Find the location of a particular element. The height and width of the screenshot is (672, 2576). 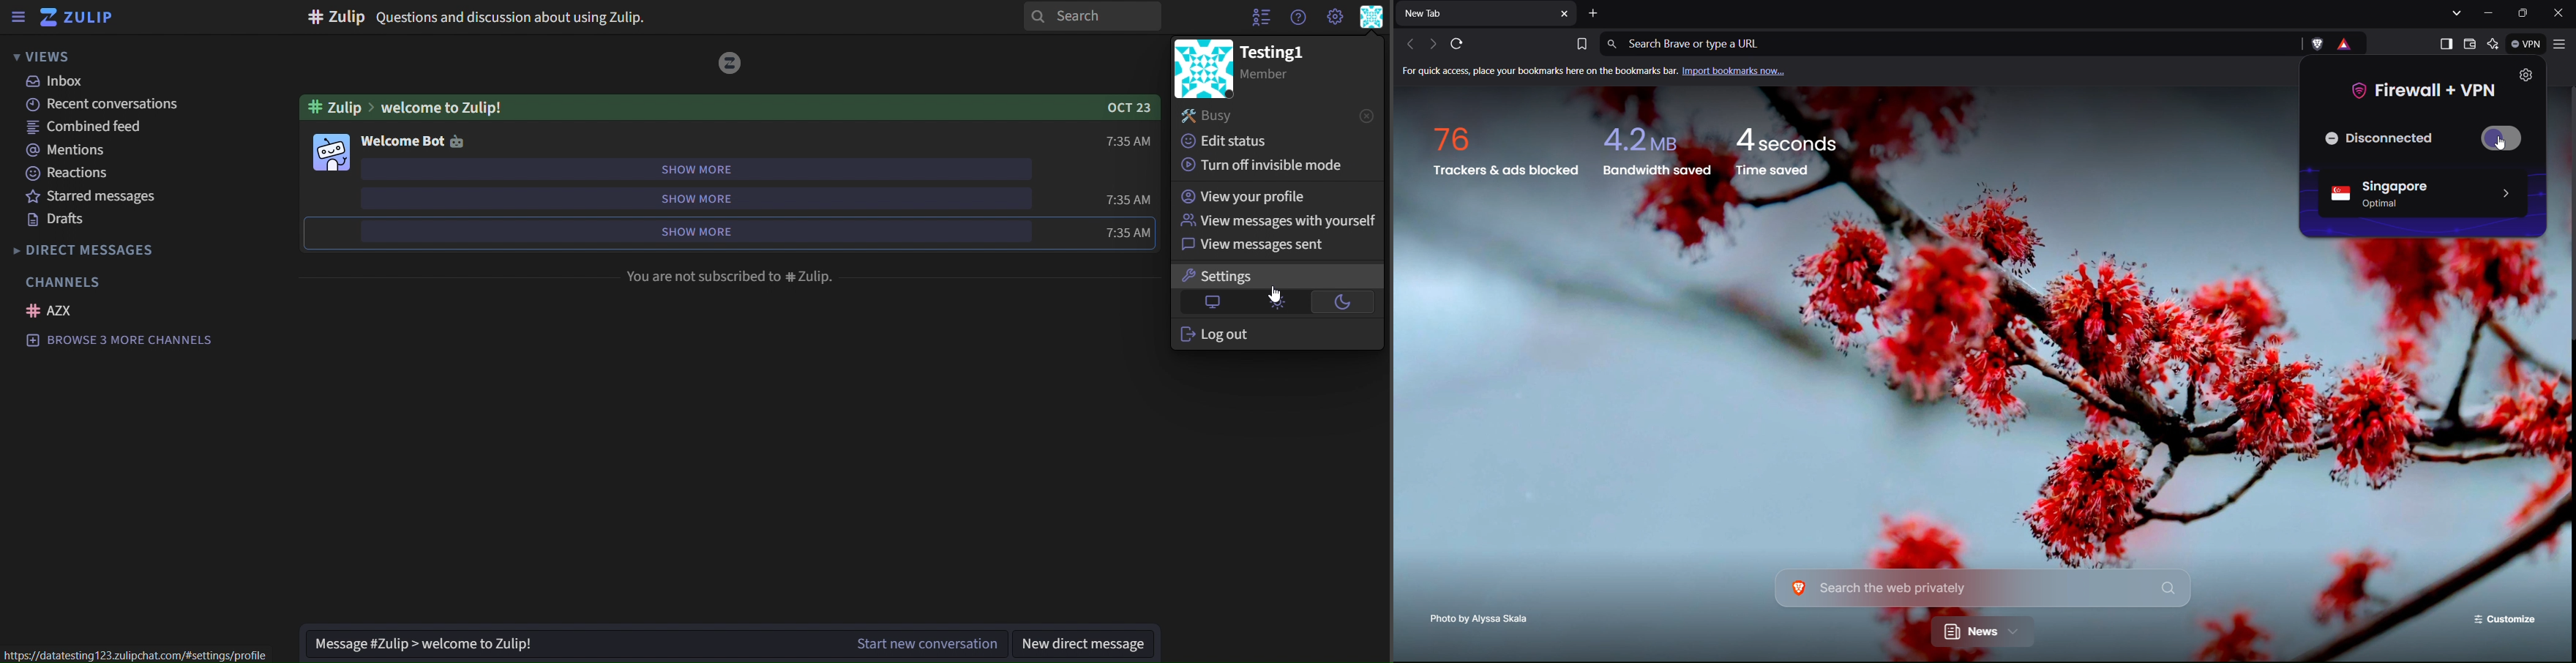

side bar is located at coordinates (17, 17).